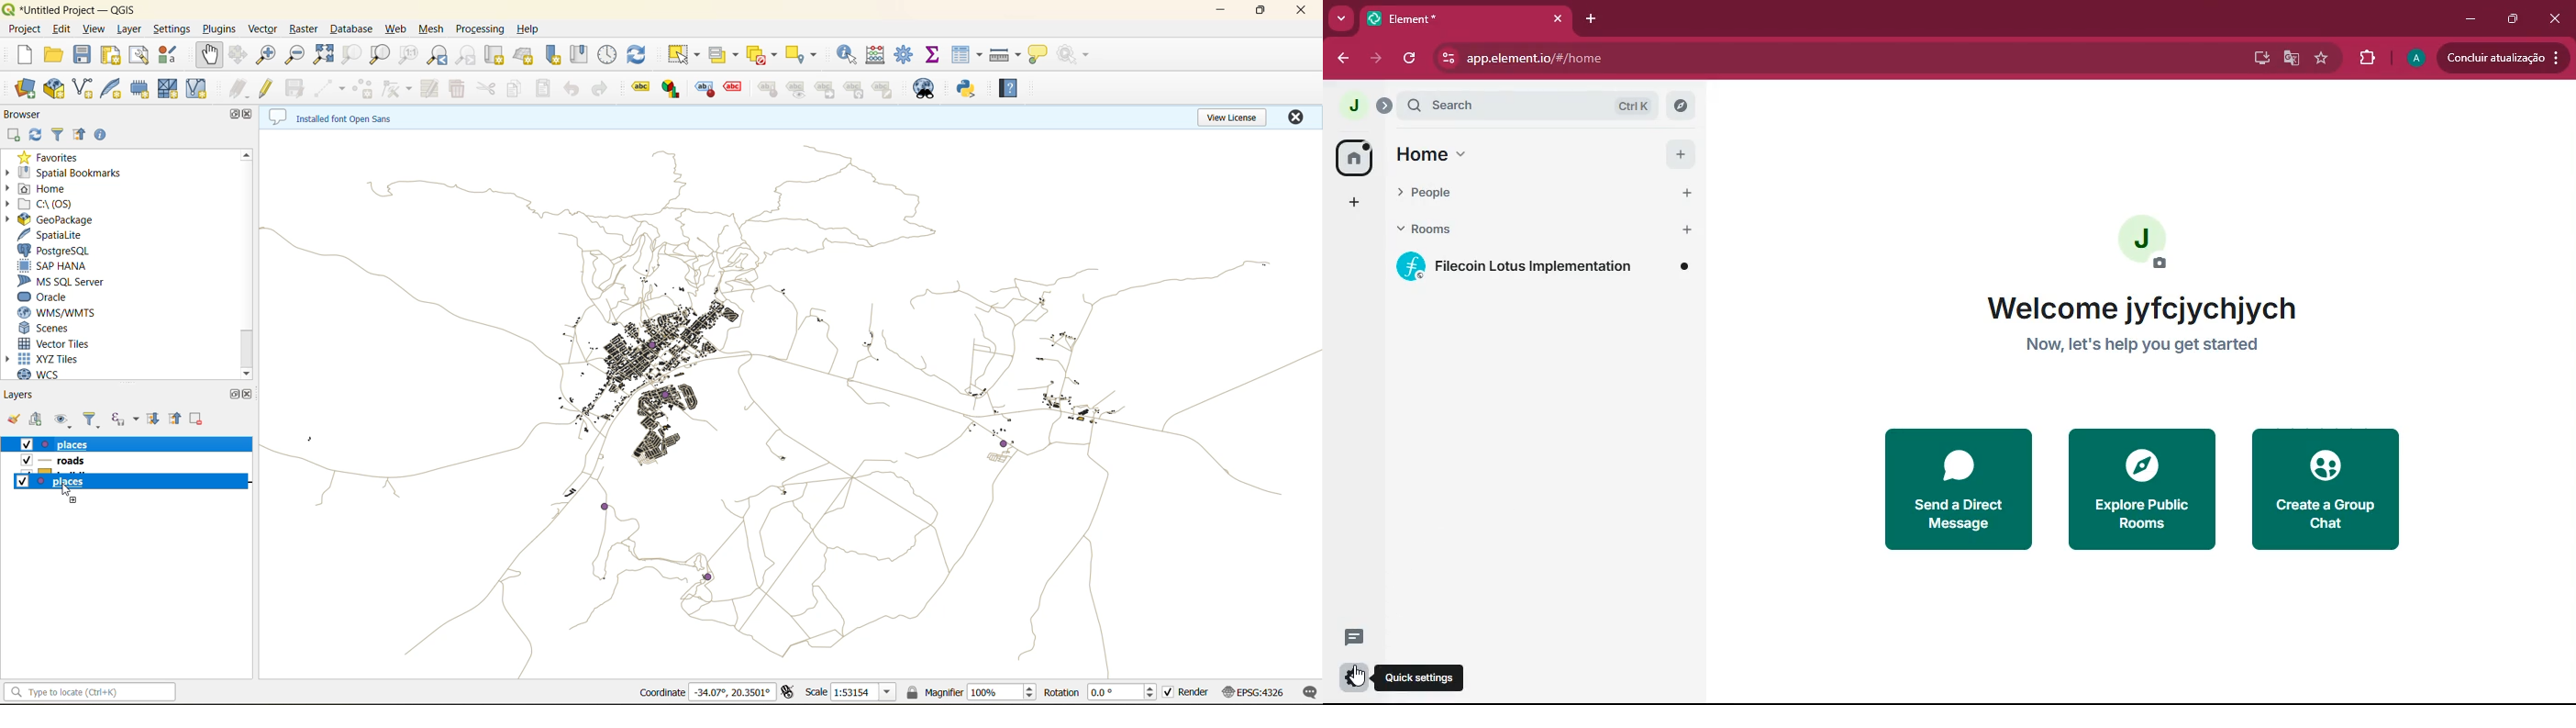 The width and height of the screenshot is (2576, 728). I want to click on google translate, so click(2290, 58).